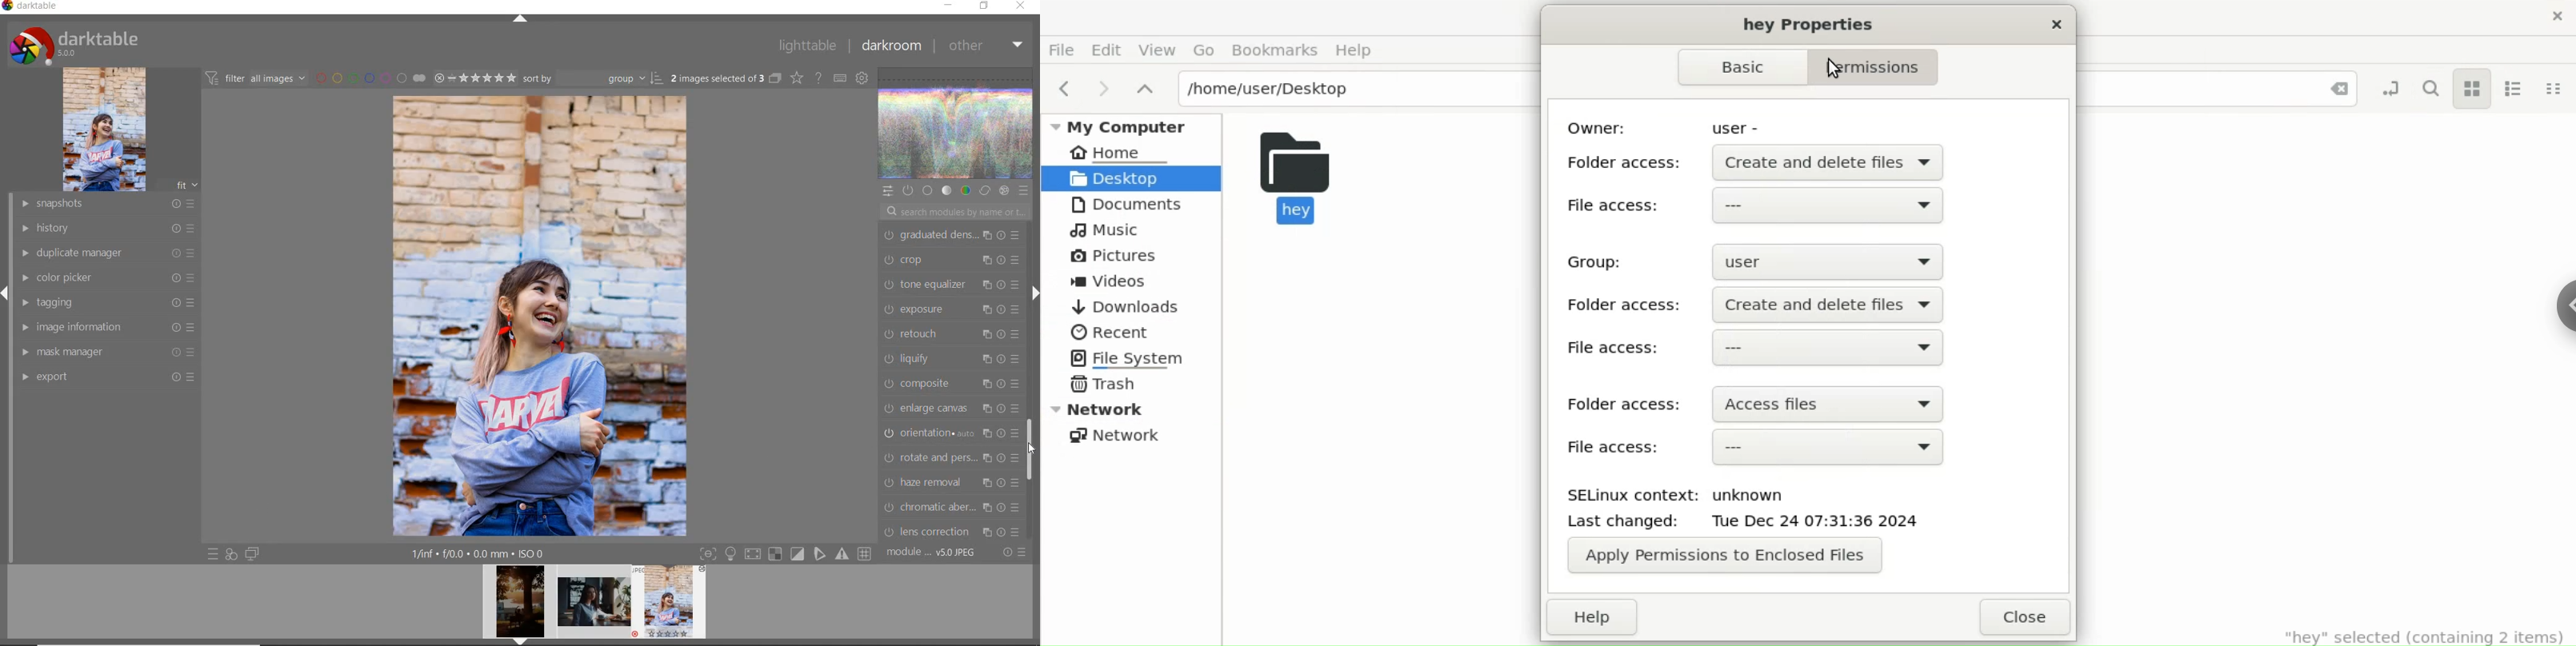 The height and width of the screenshot is (672, 2576). Describe the element at coordinates (948, 6) in the screenshot. I see `MINIMIZE` at that location.